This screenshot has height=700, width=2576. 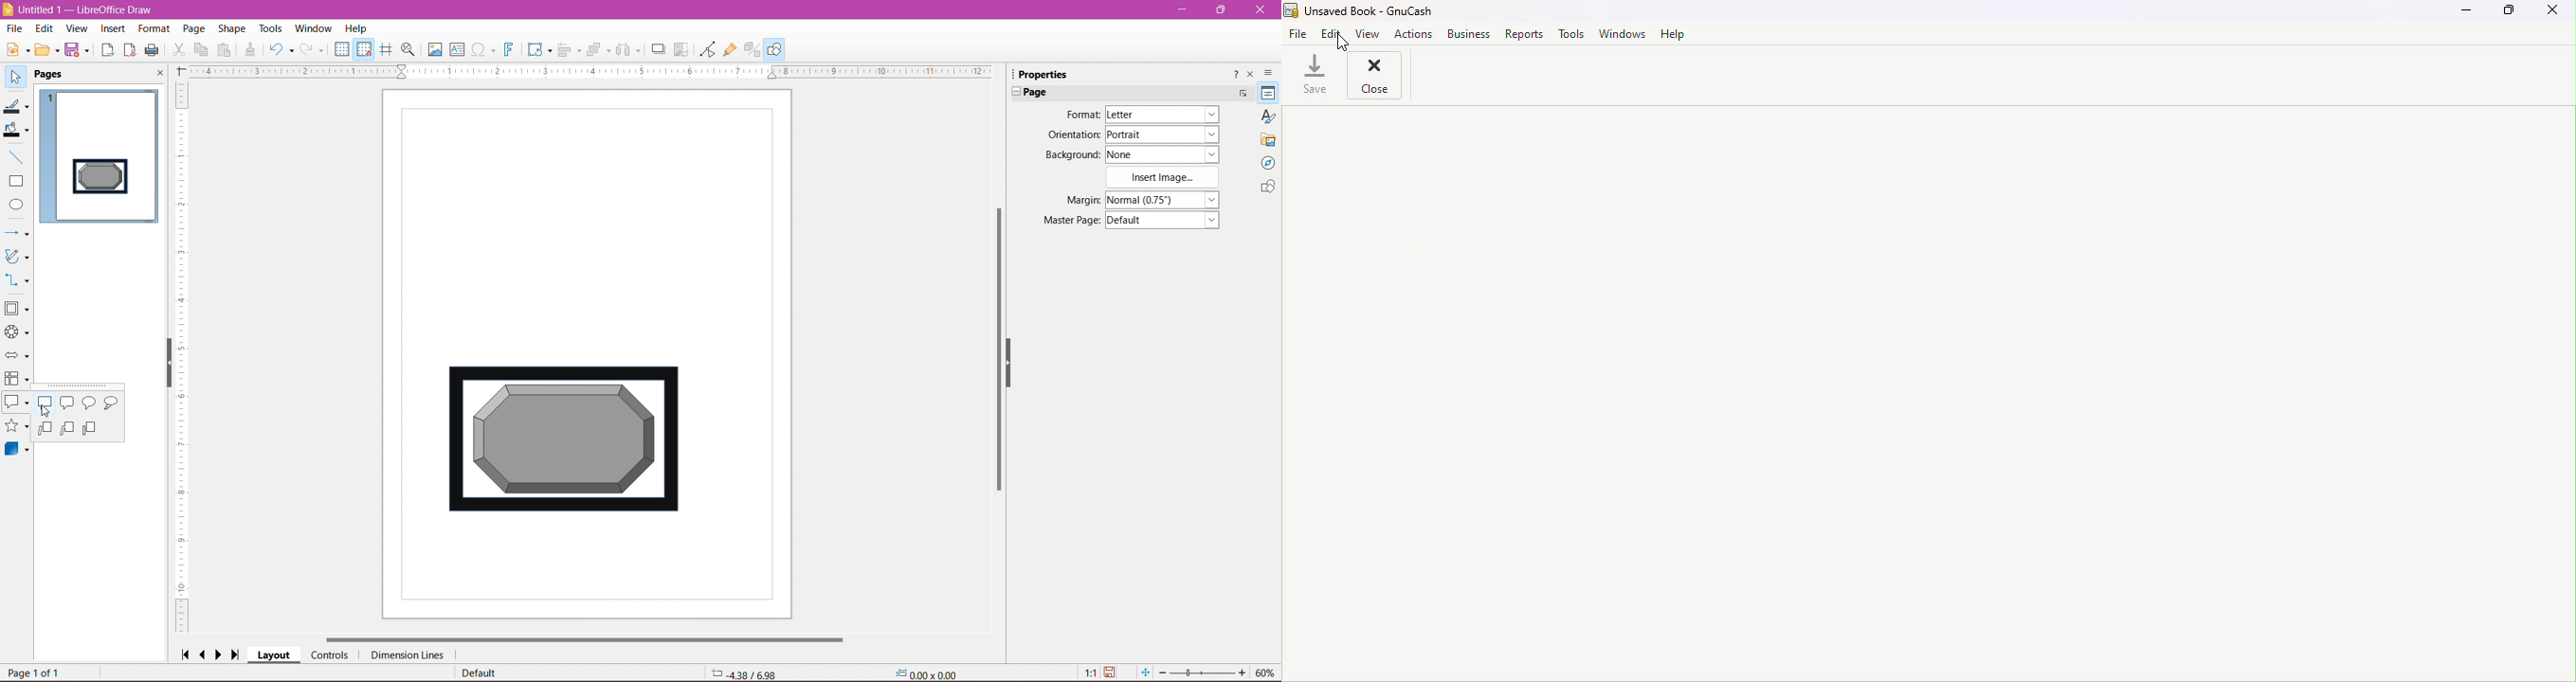 What do you see at coordinates (1271, 72) in the screenshot?
I see `Sidebar settings` at bounding box center [1271, 72].